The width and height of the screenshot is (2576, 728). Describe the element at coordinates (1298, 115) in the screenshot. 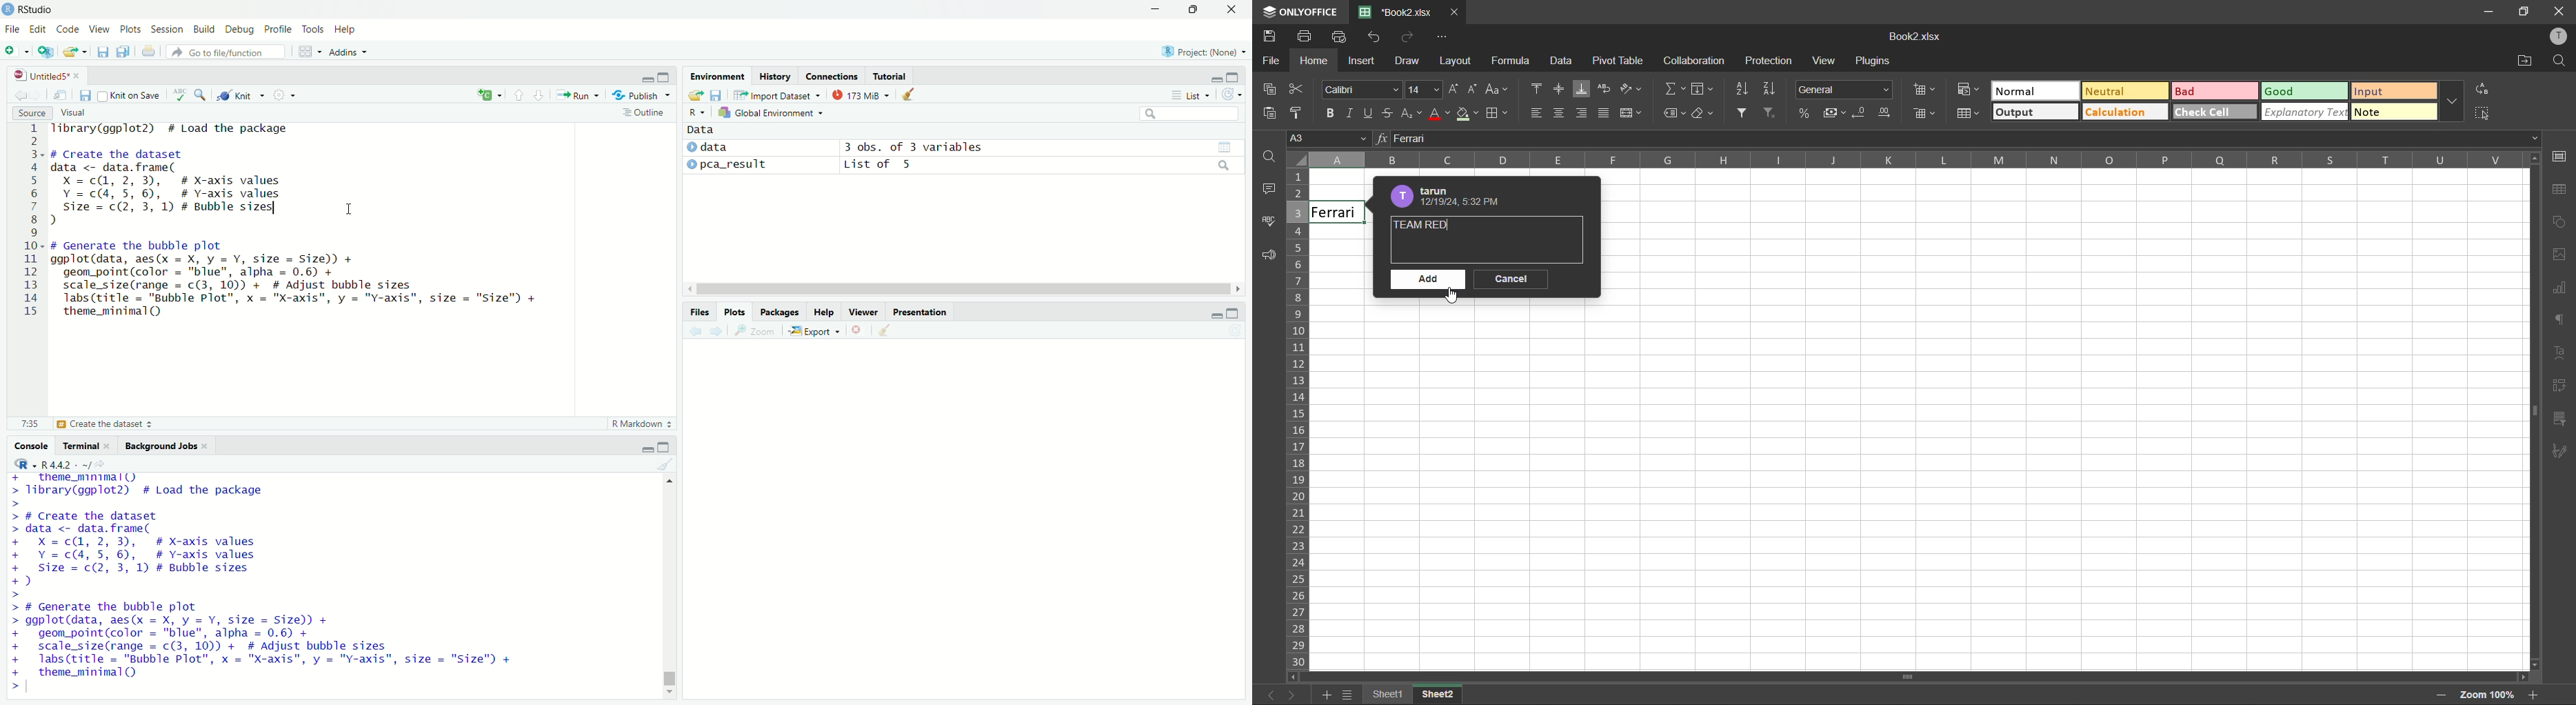

I see `copy style` at that location.